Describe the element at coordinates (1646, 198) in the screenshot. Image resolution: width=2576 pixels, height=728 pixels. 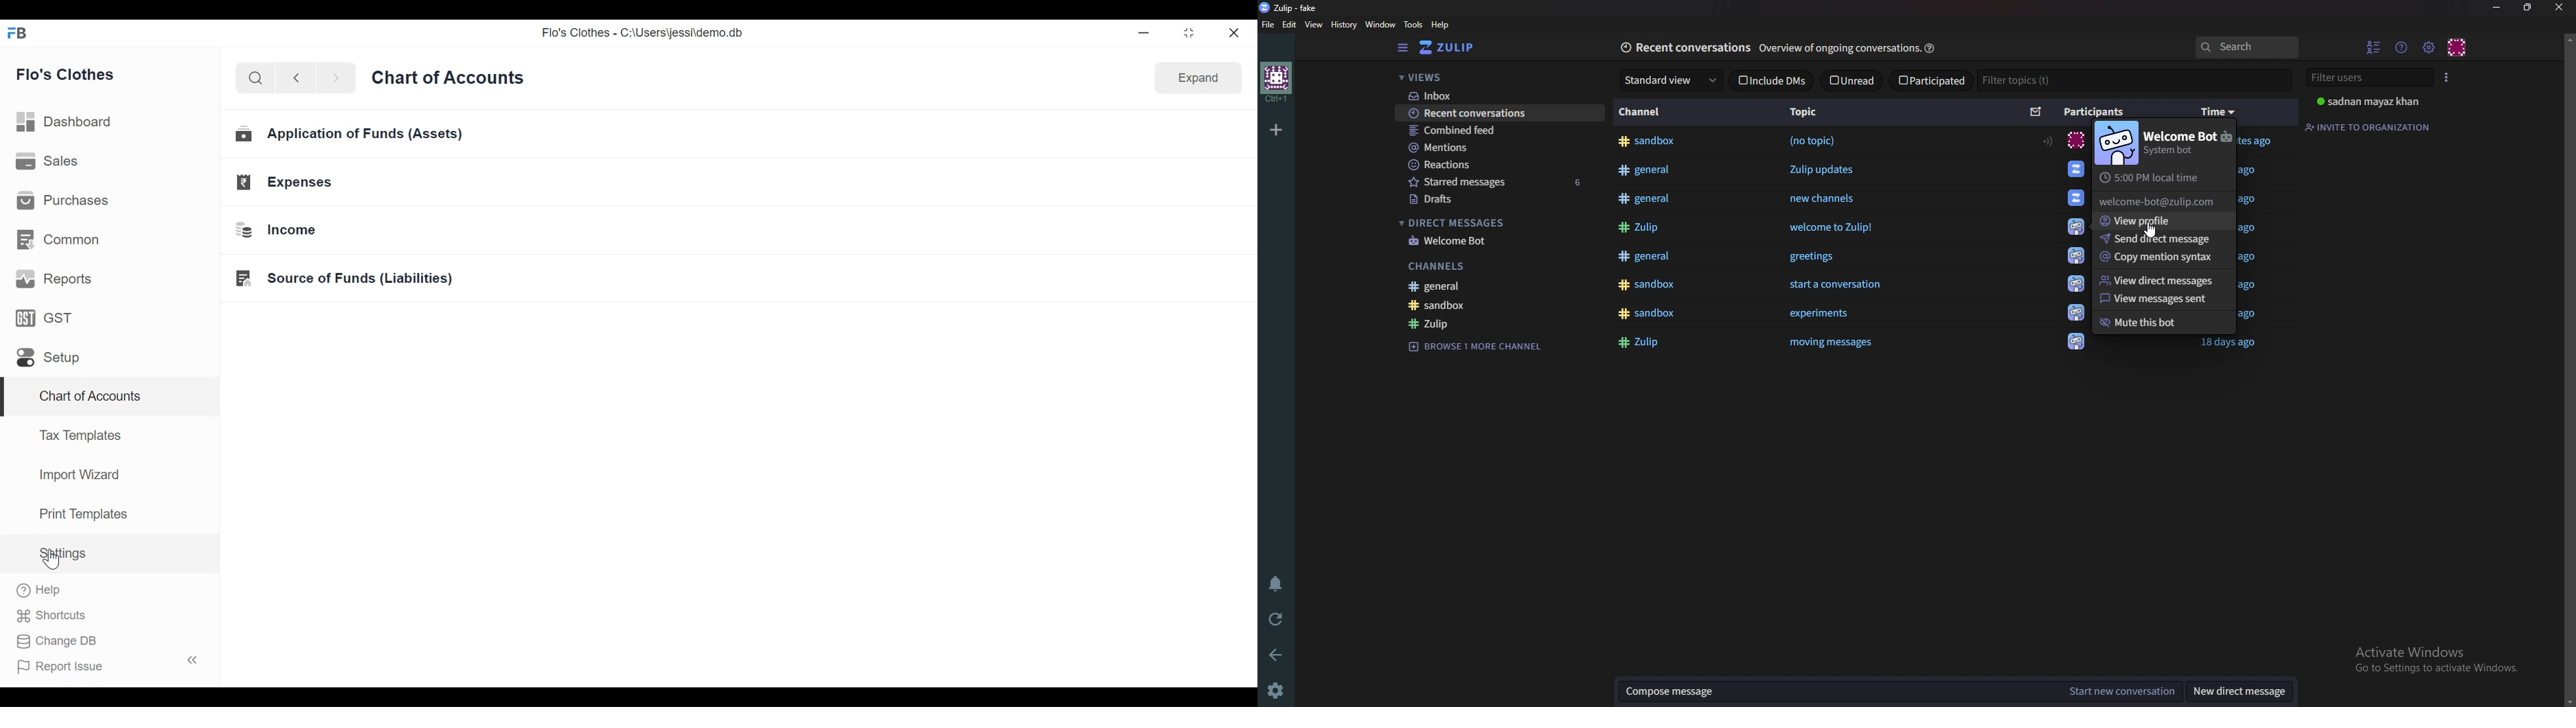
I see `# general` at that location.